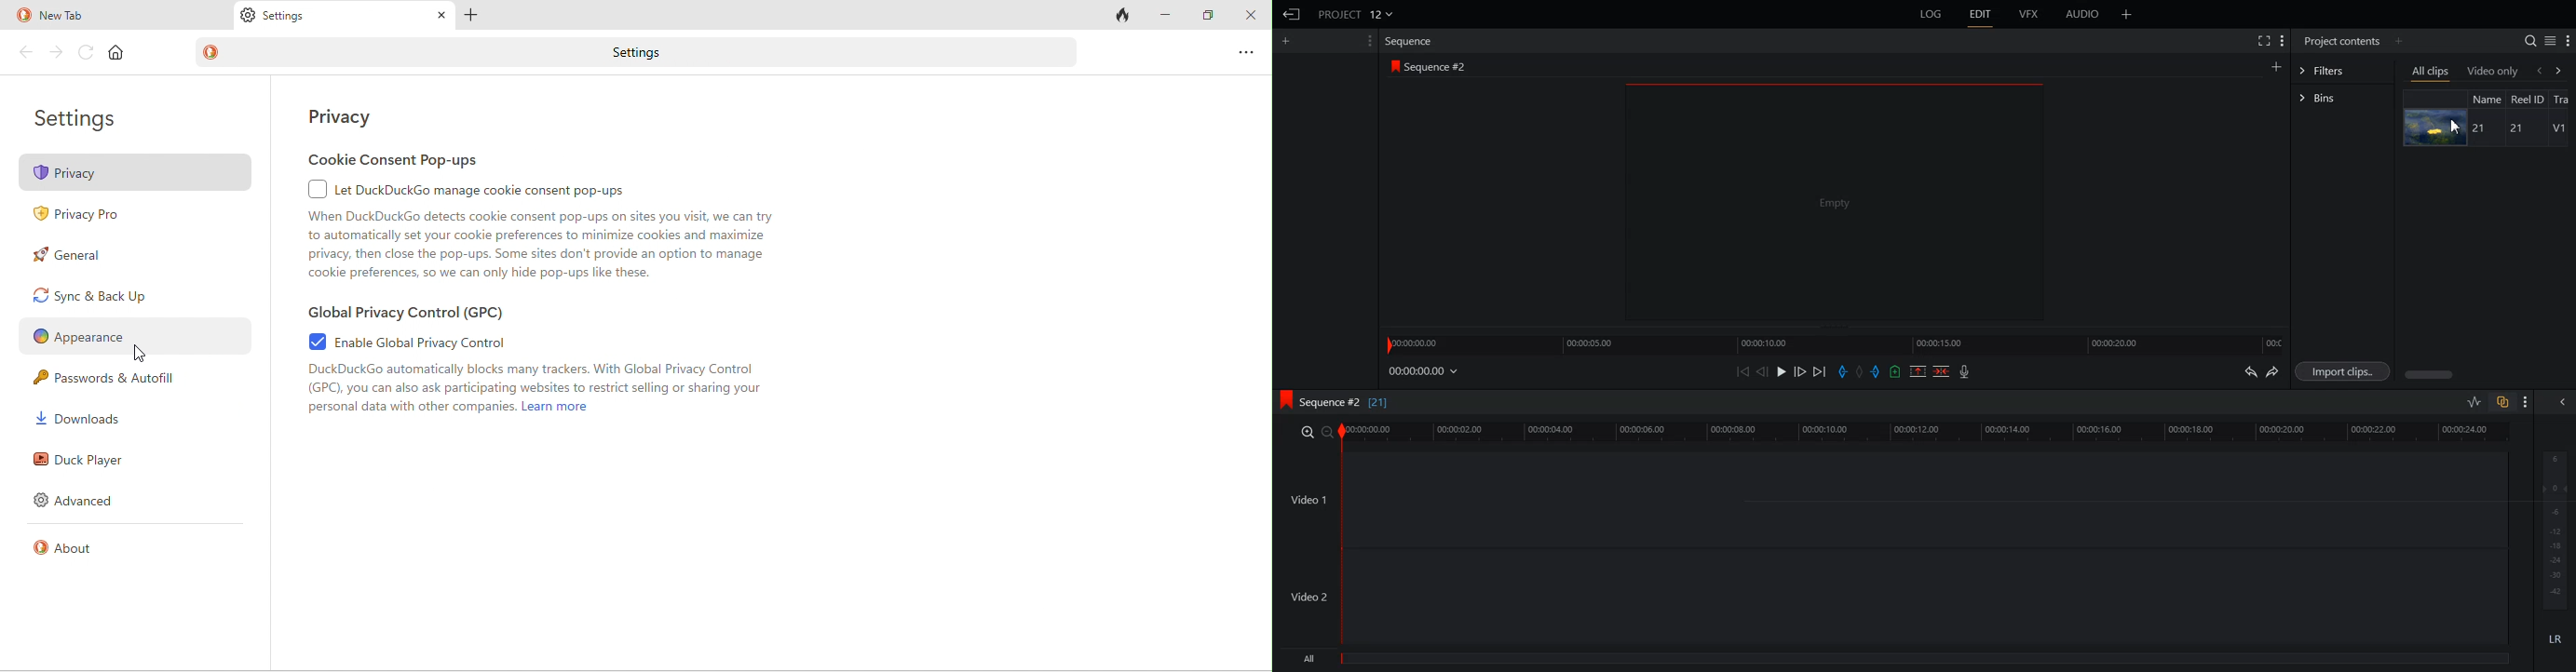 The height and width of the screenshot is (672, 2576). Describe the element at coordinates (2432, 72) in the screenshot. I see `All clips` at that location.